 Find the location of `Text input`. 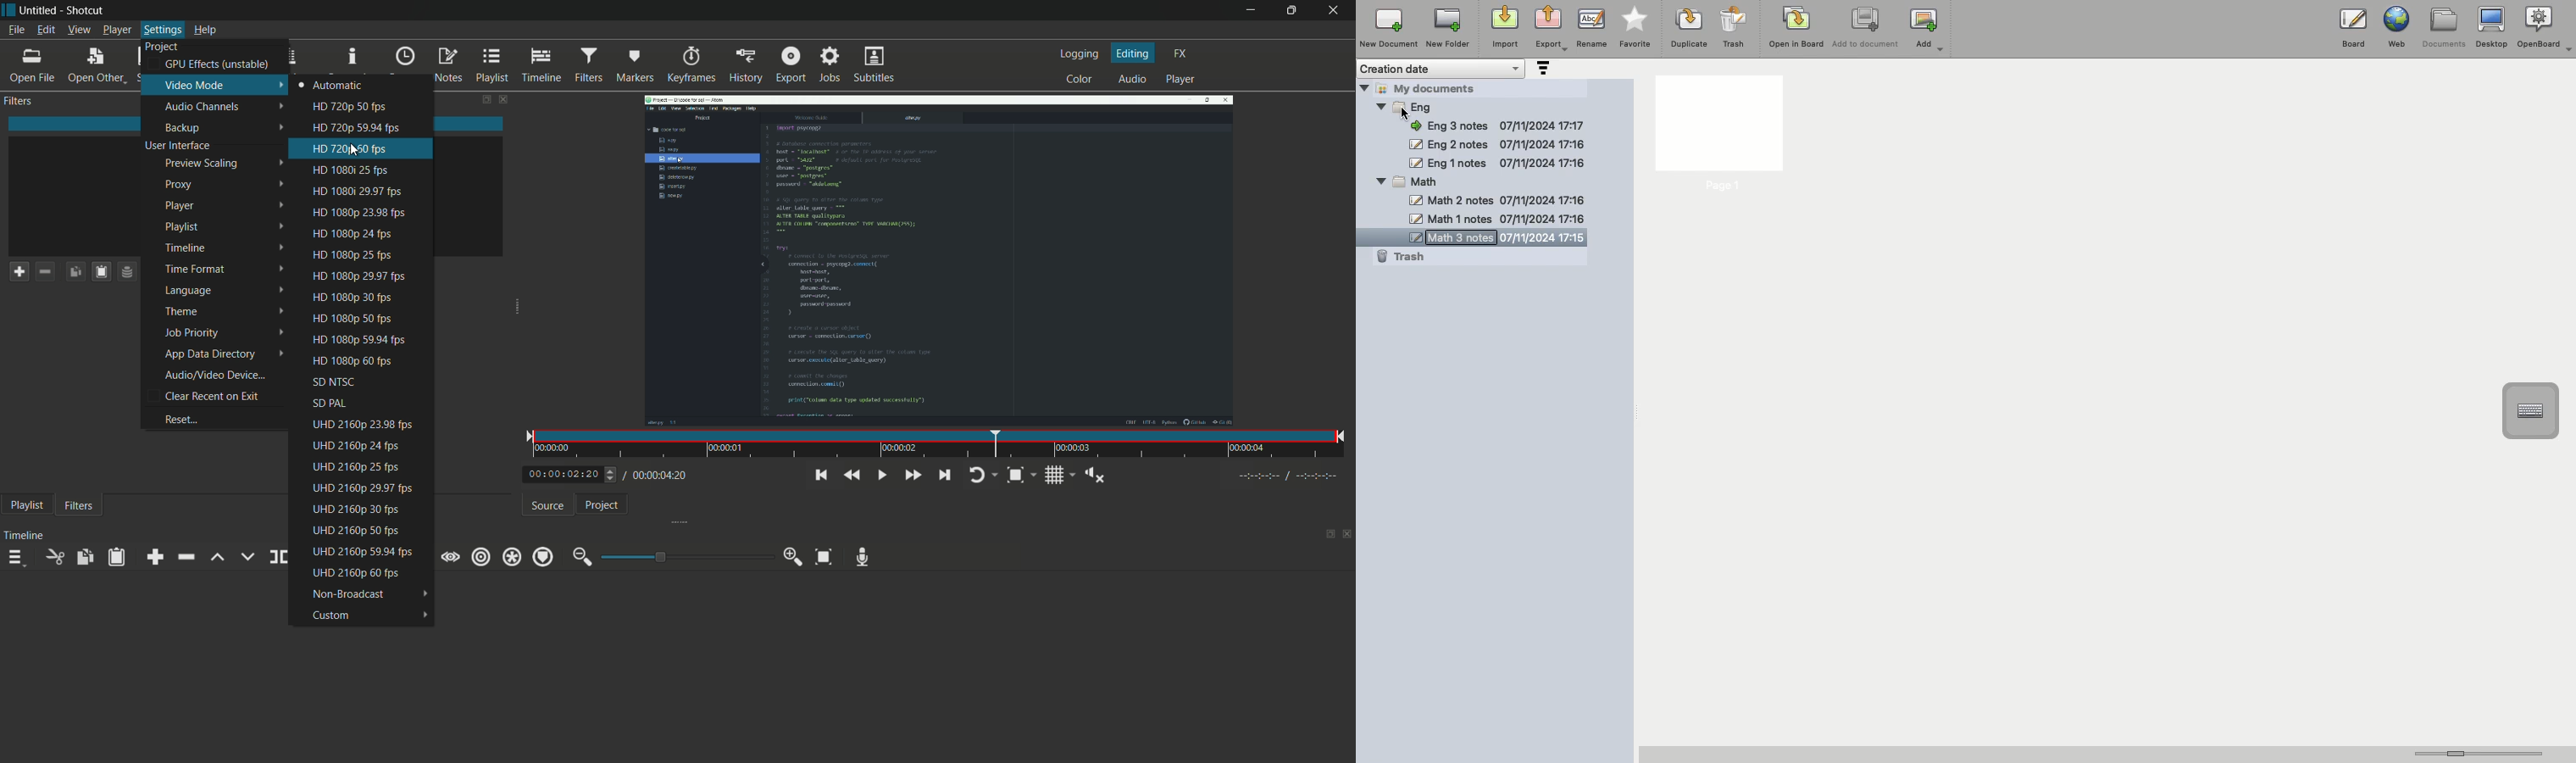

Text input is located at coordinates (2529, 411).